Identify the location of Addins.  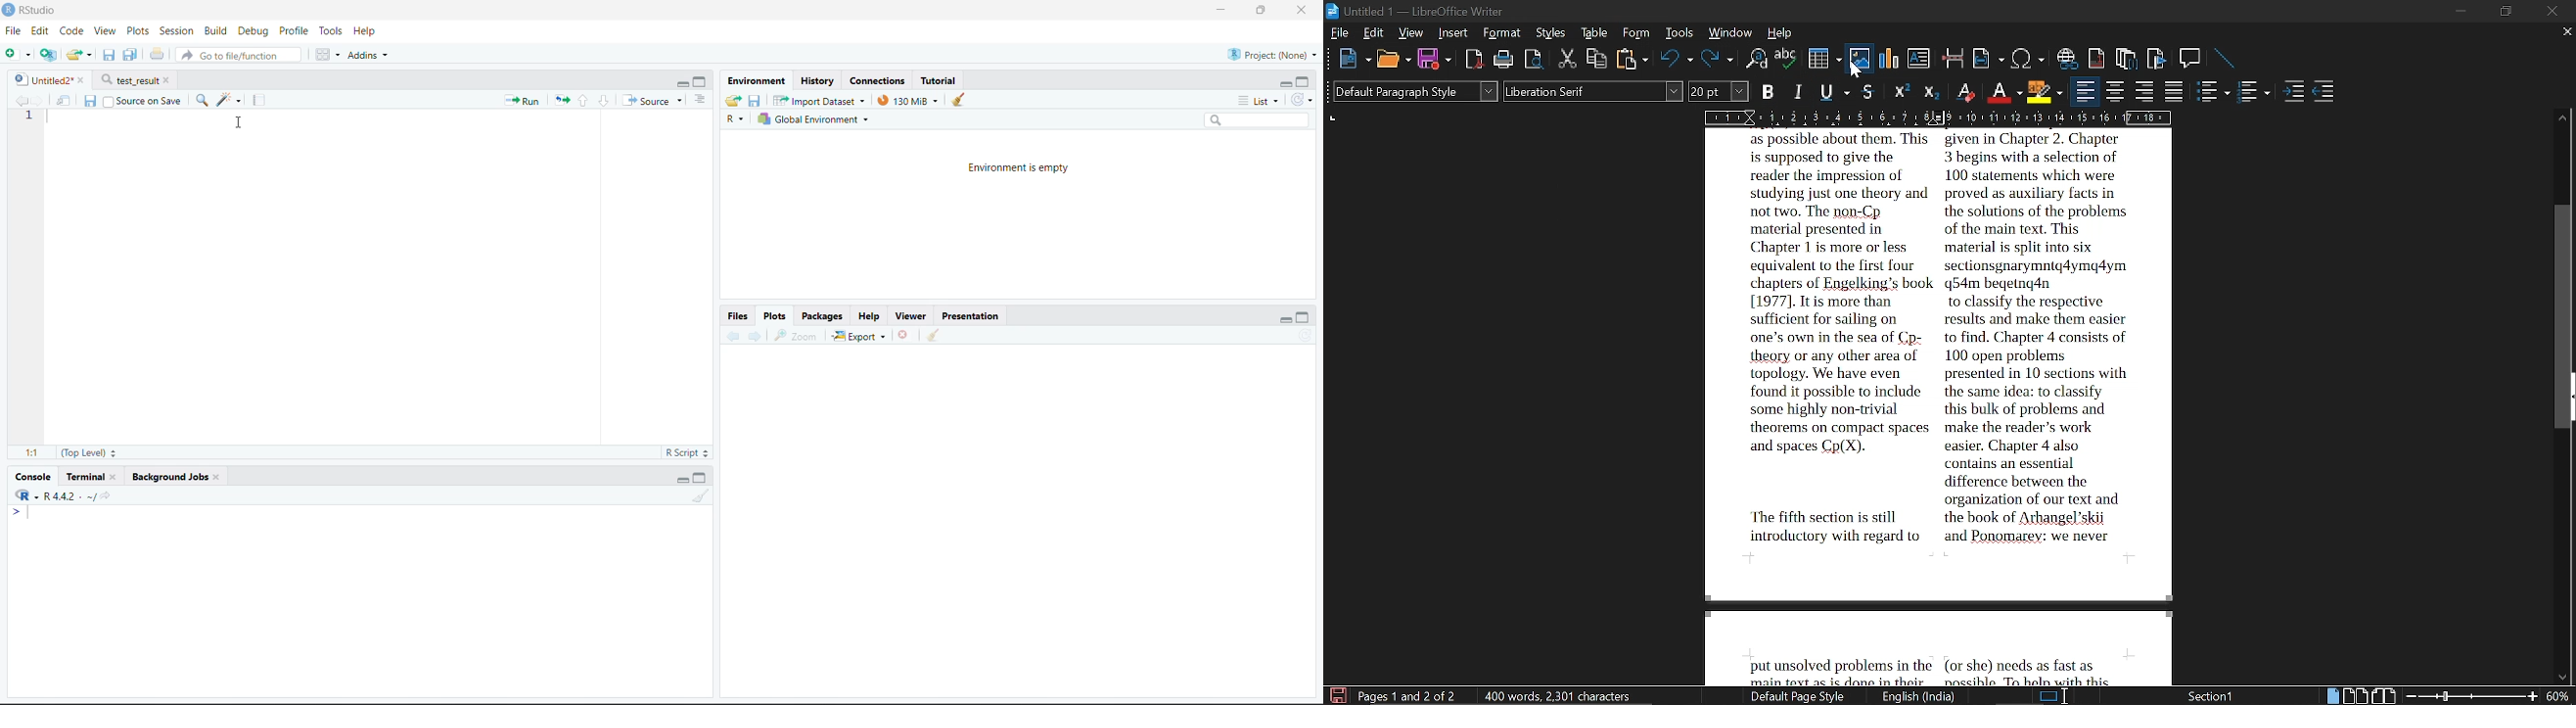
(370, 55).